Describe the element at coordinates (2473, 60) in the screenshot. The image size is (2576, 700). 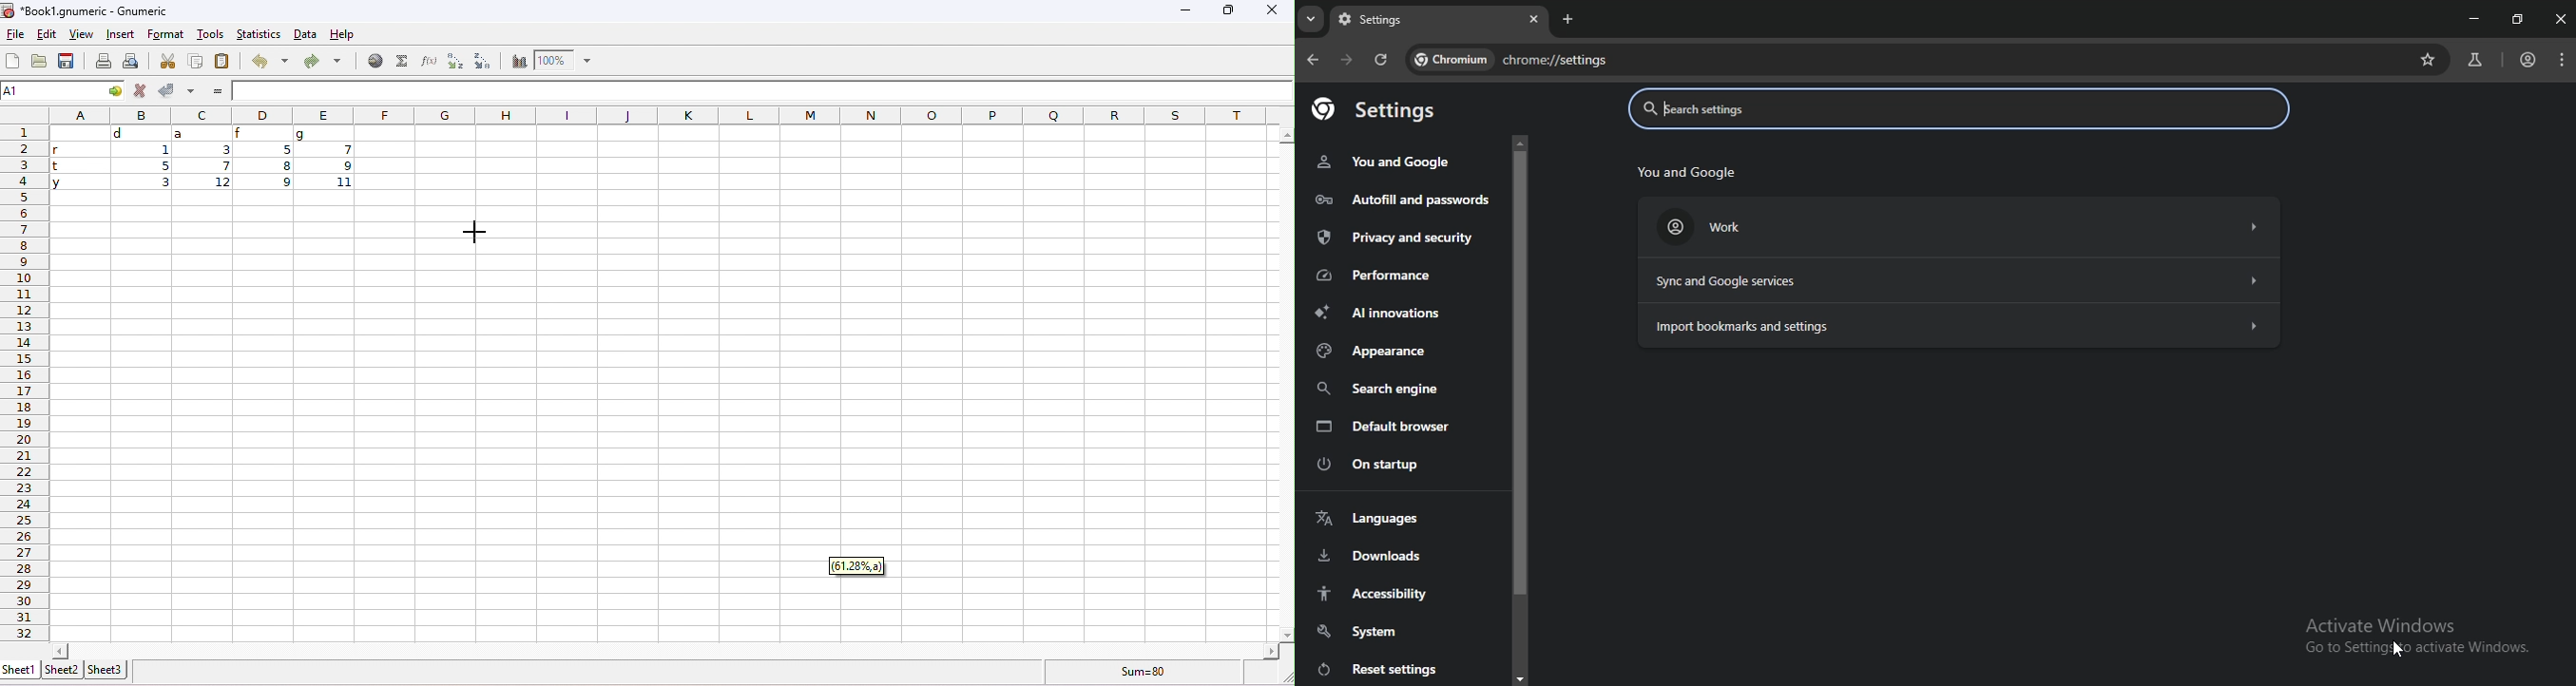
I see `search labs` at that location.